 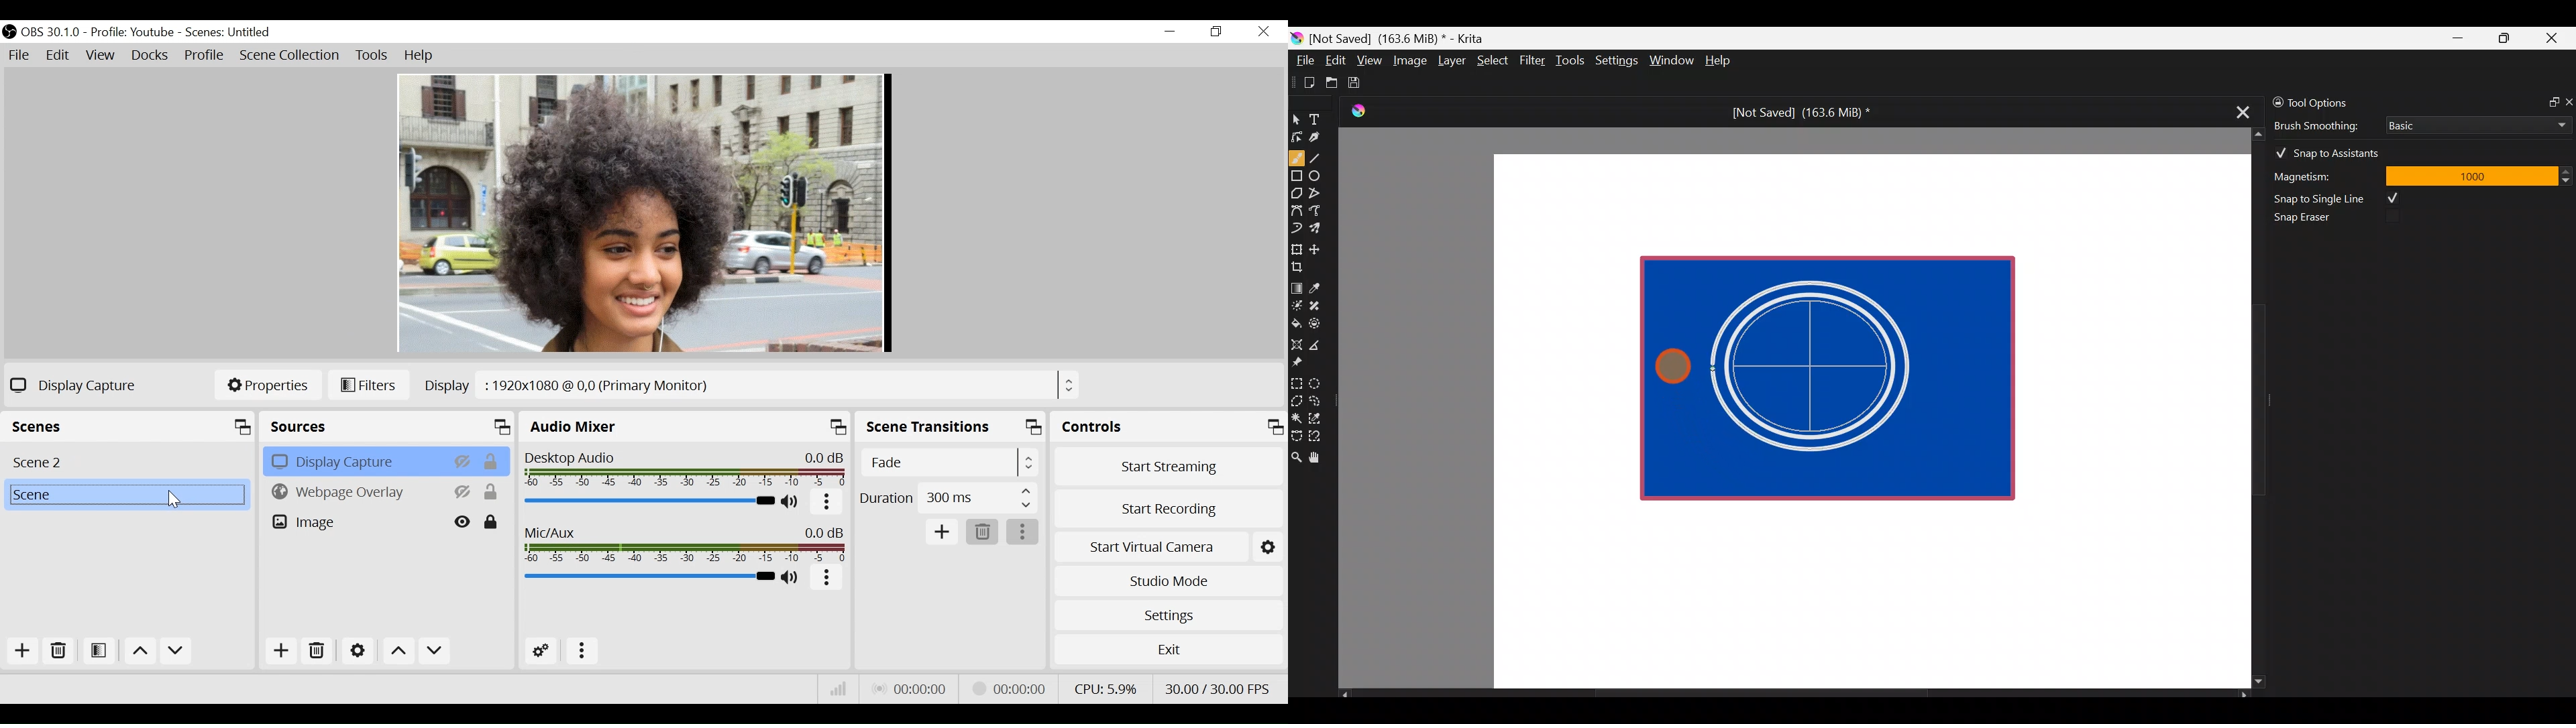 What do you see at coordinates (77, 385) in the screenshot?
I see `Display Capture` at bounding box center [77, 385].